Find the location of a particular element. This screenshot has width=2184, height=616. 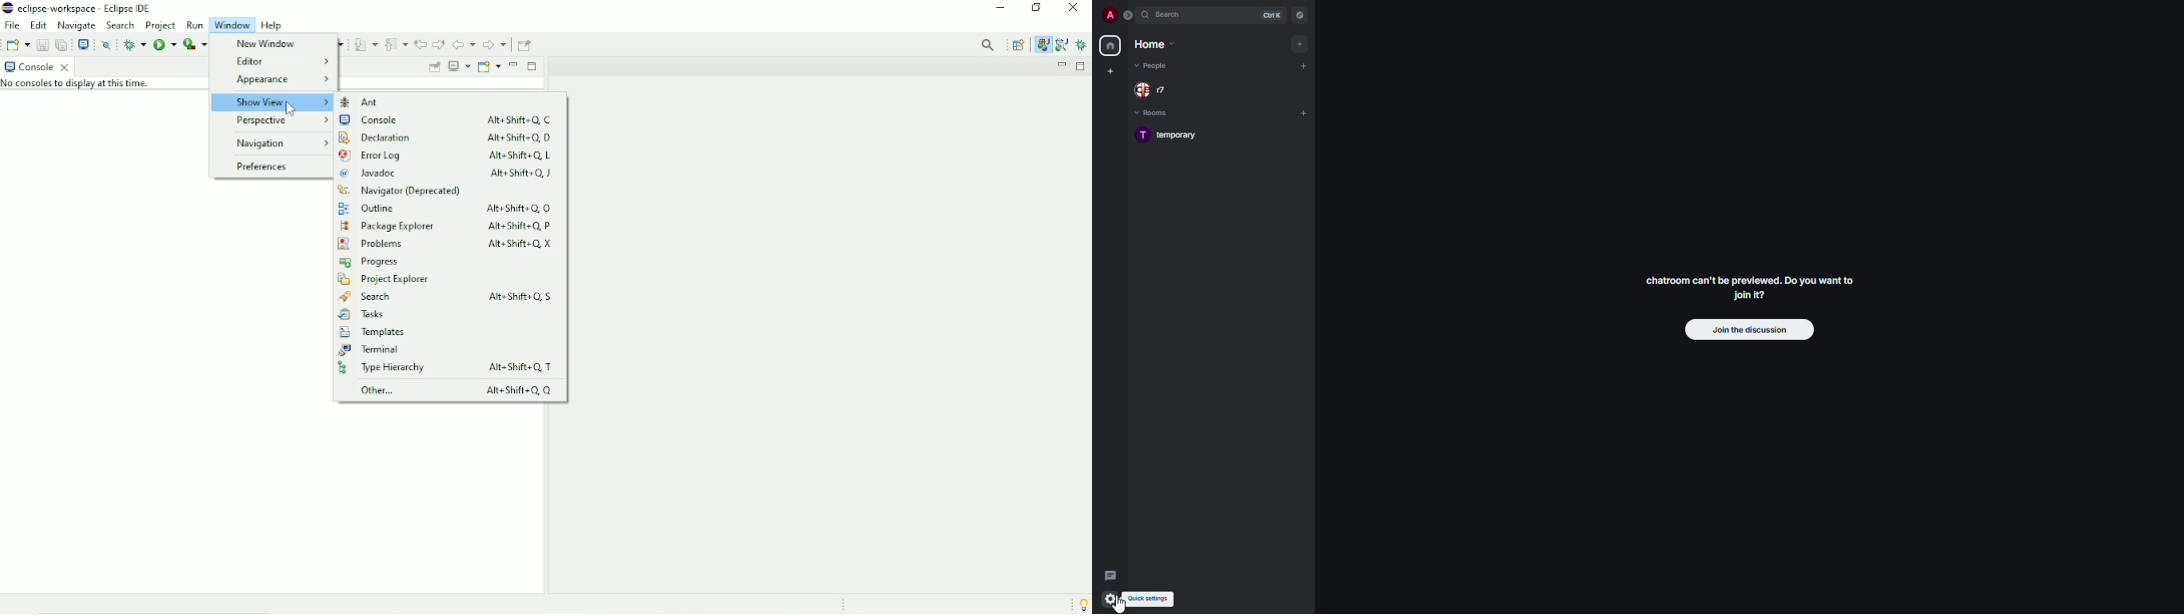

rooms is located at coordinates (1156, 115).